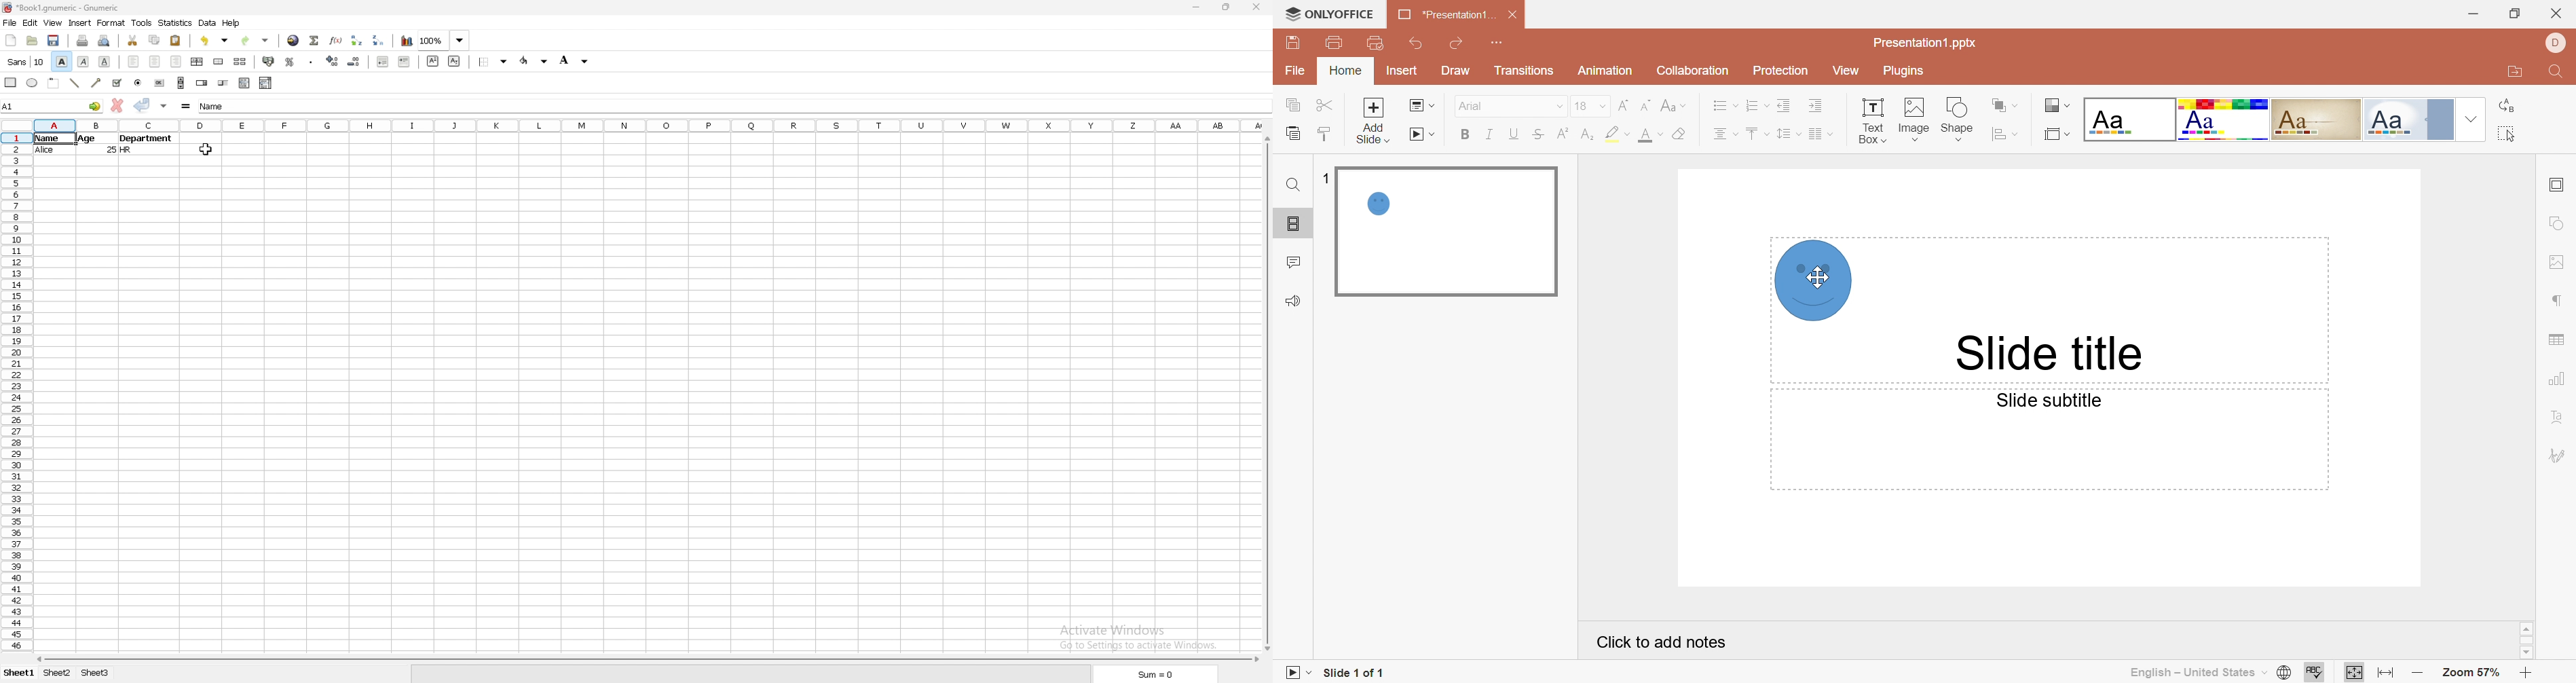 The width and height of the screenshot is (2576, 700). What do you see at coordinates (1296, 107) in the screenshot?
I see `Copy` at bounding box center [1296, 107].